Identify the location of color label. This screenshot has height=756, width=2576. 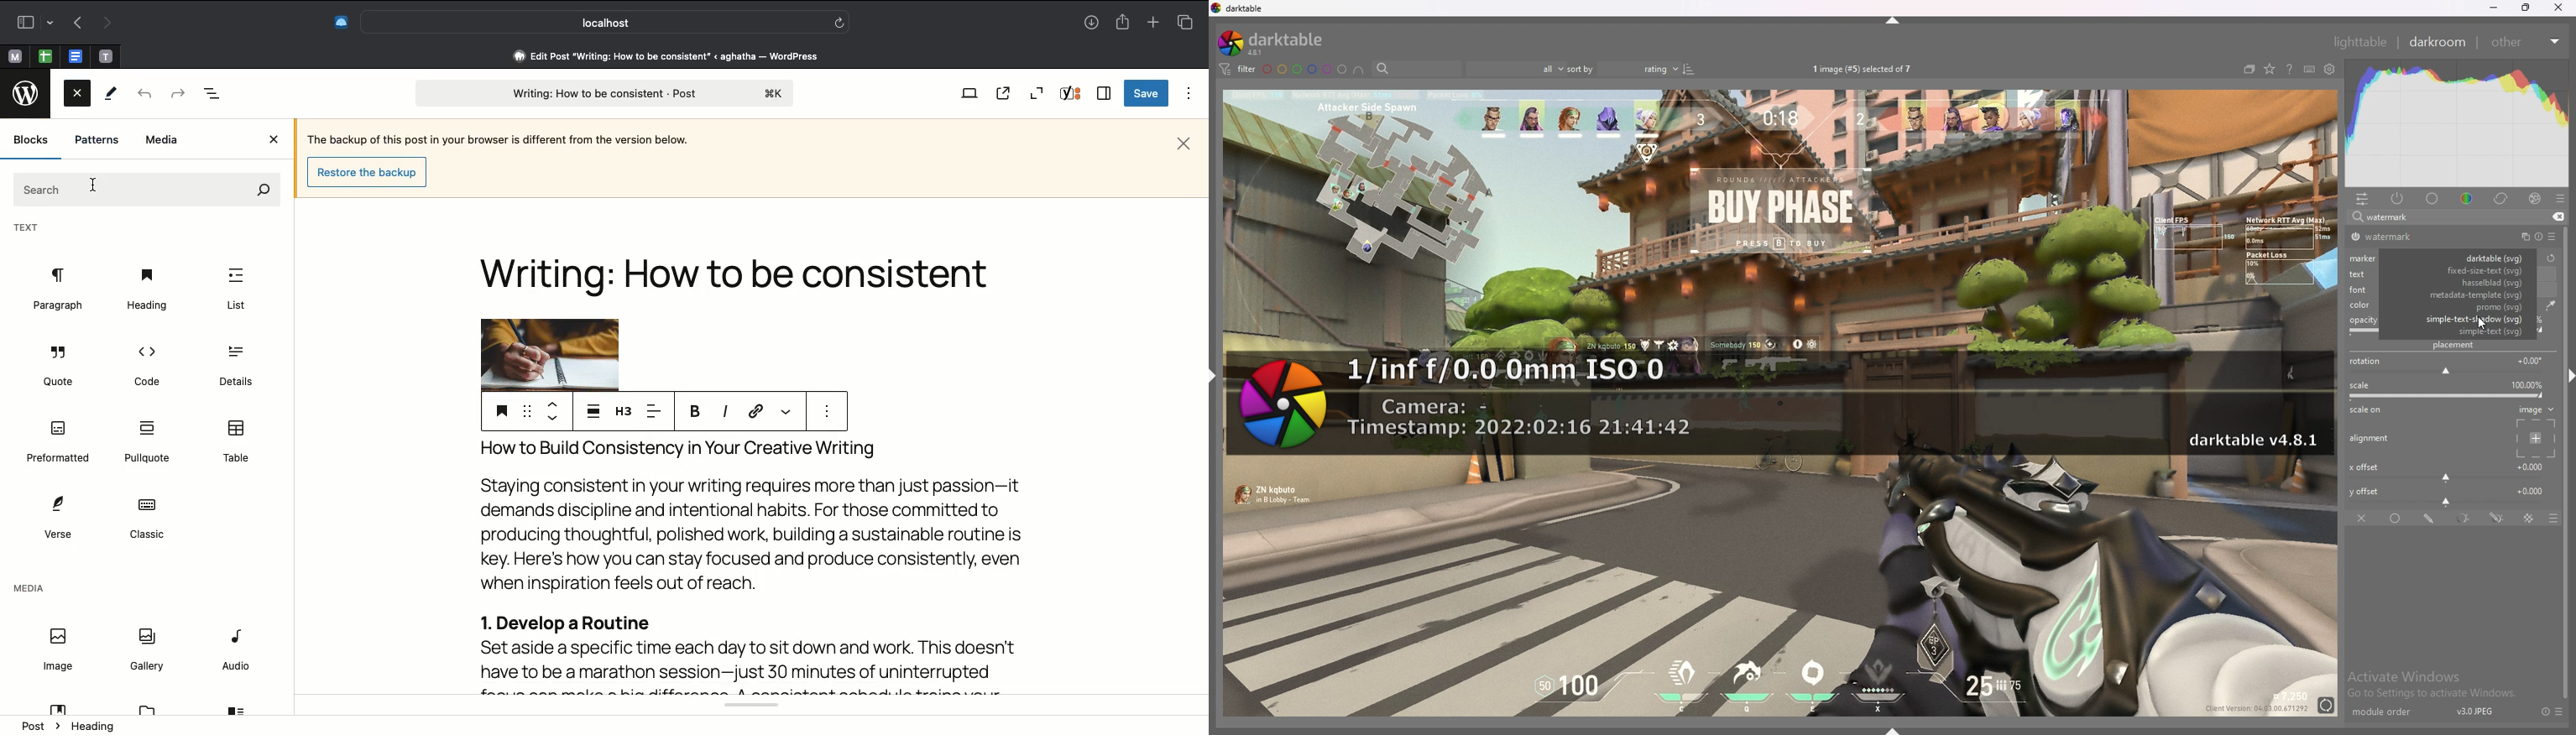
(1306, 69).